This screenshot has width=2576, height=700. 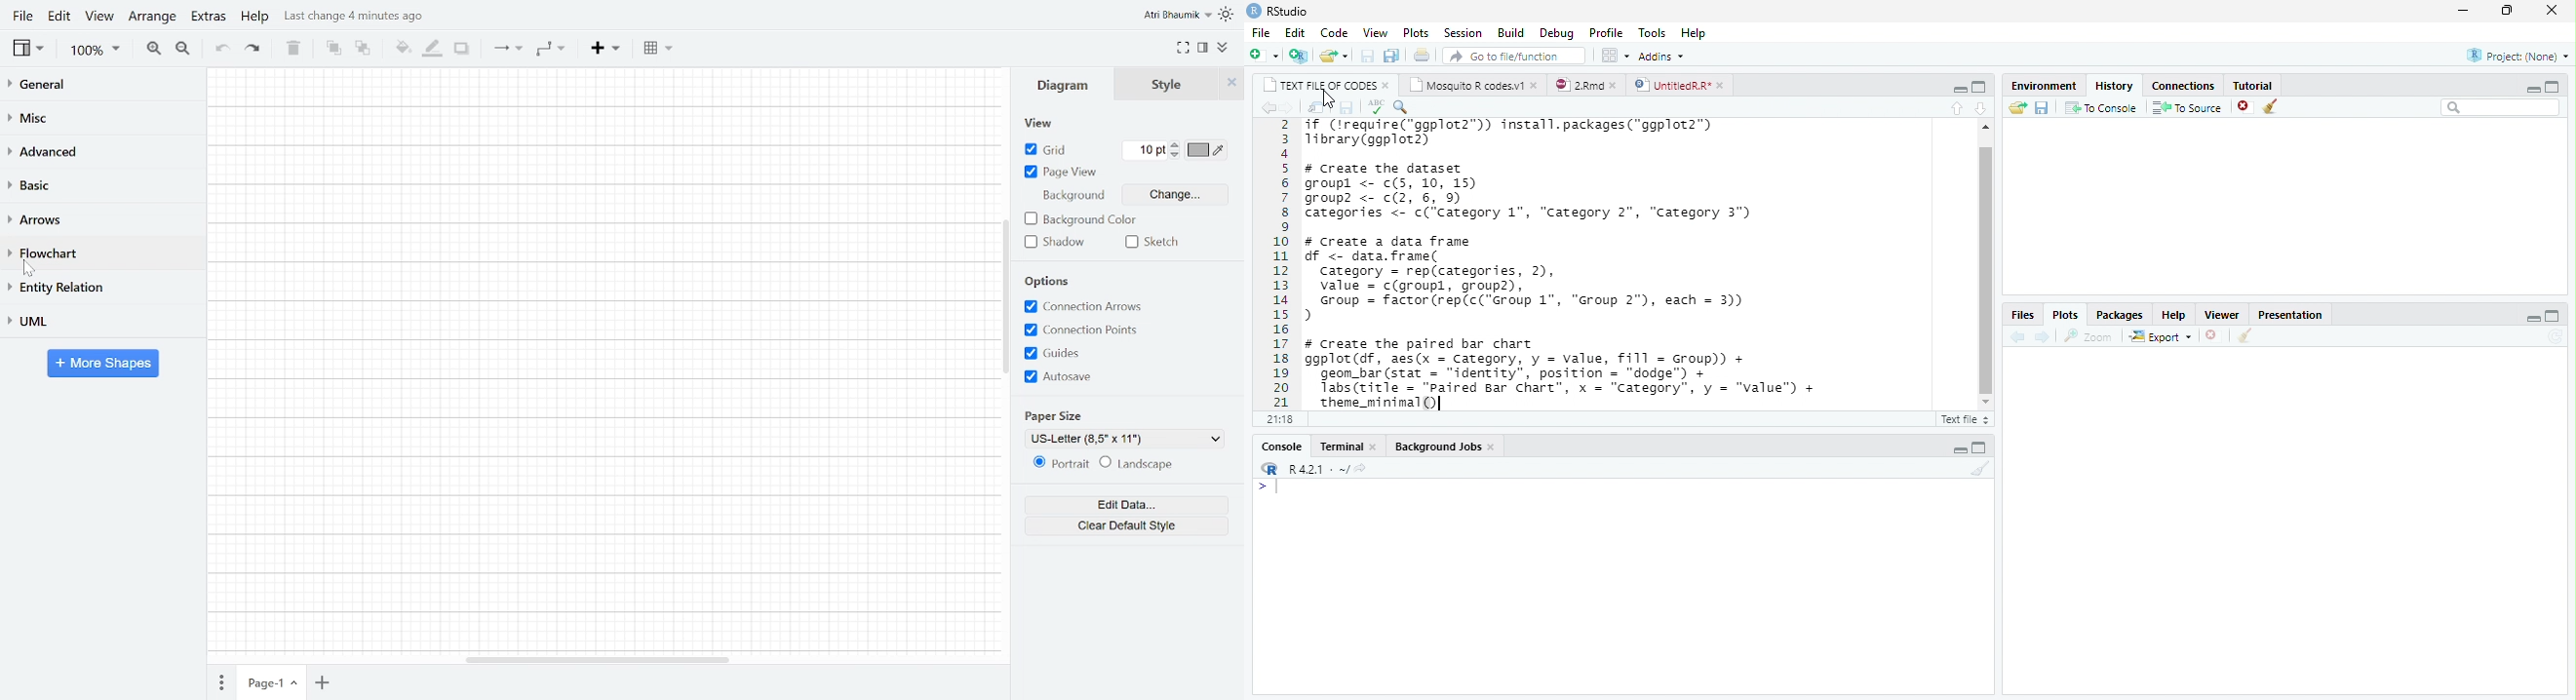 What do you see at coordinates (1514, 57) in the screenshot?
I see `go to file/function` at bounding box center [1514, 57].